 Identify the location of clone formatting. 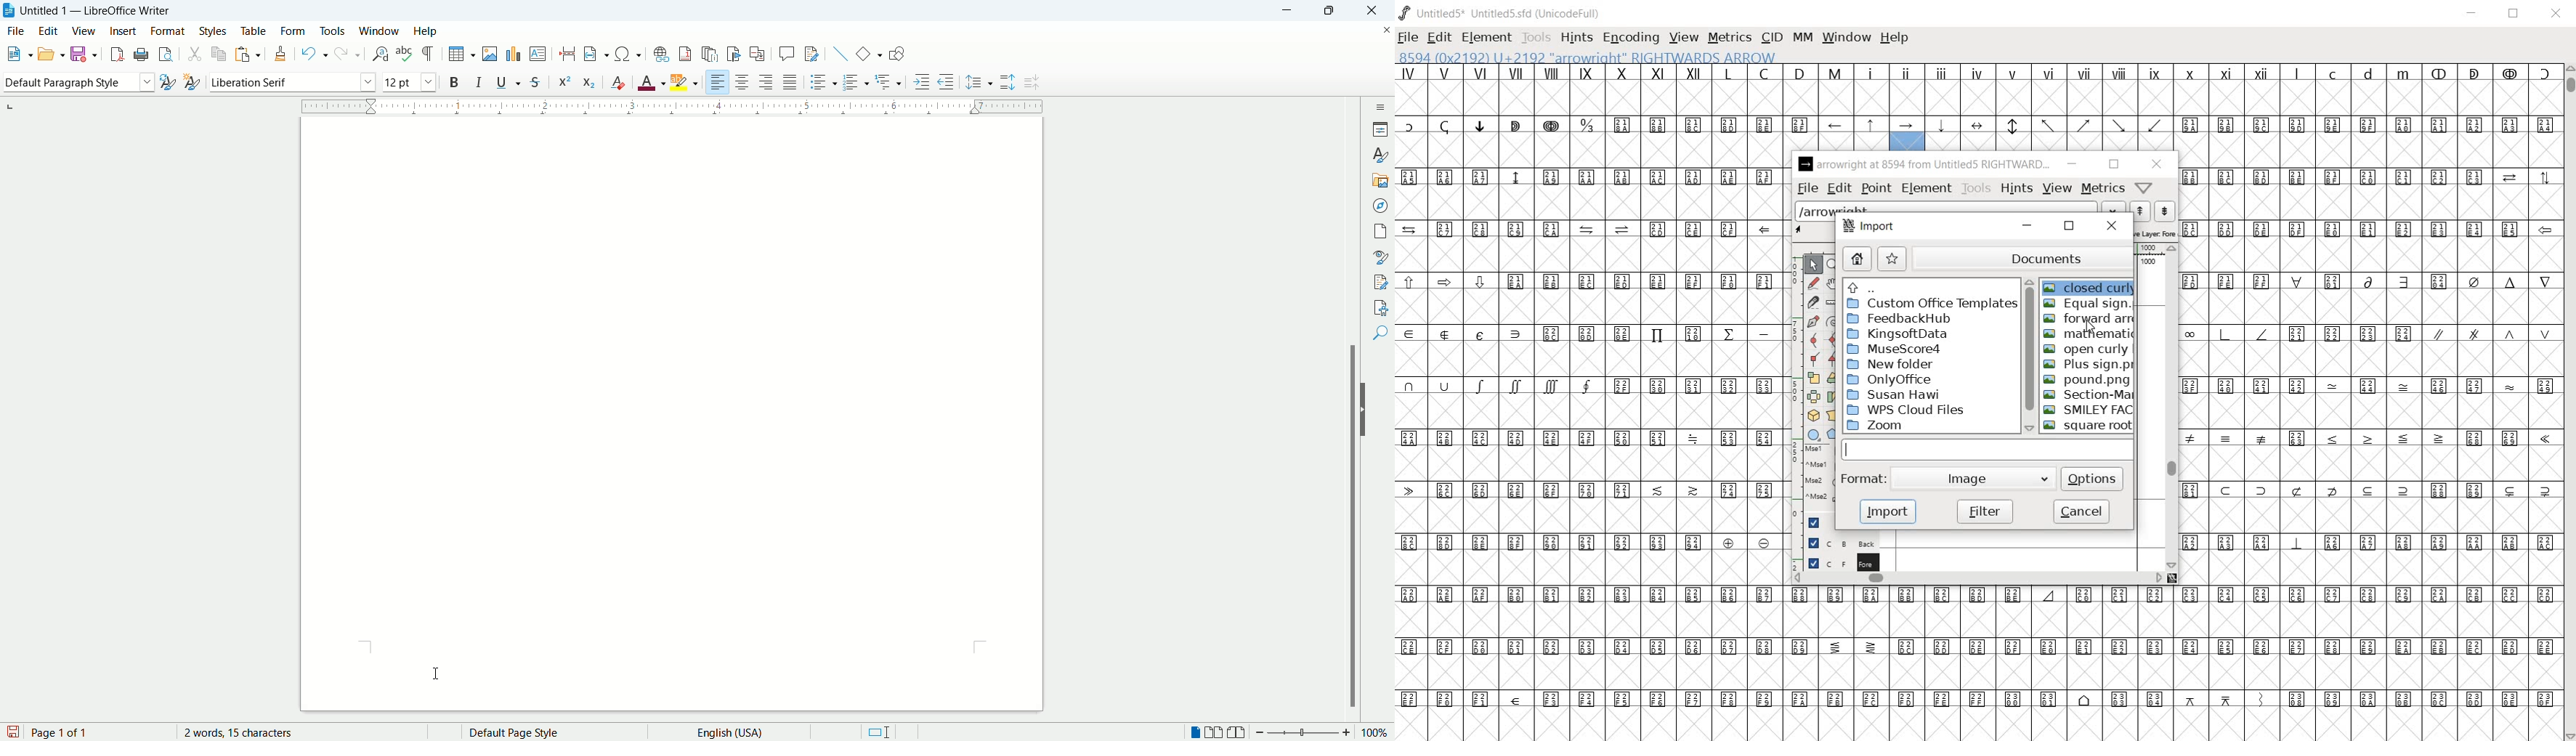
(283, 54).